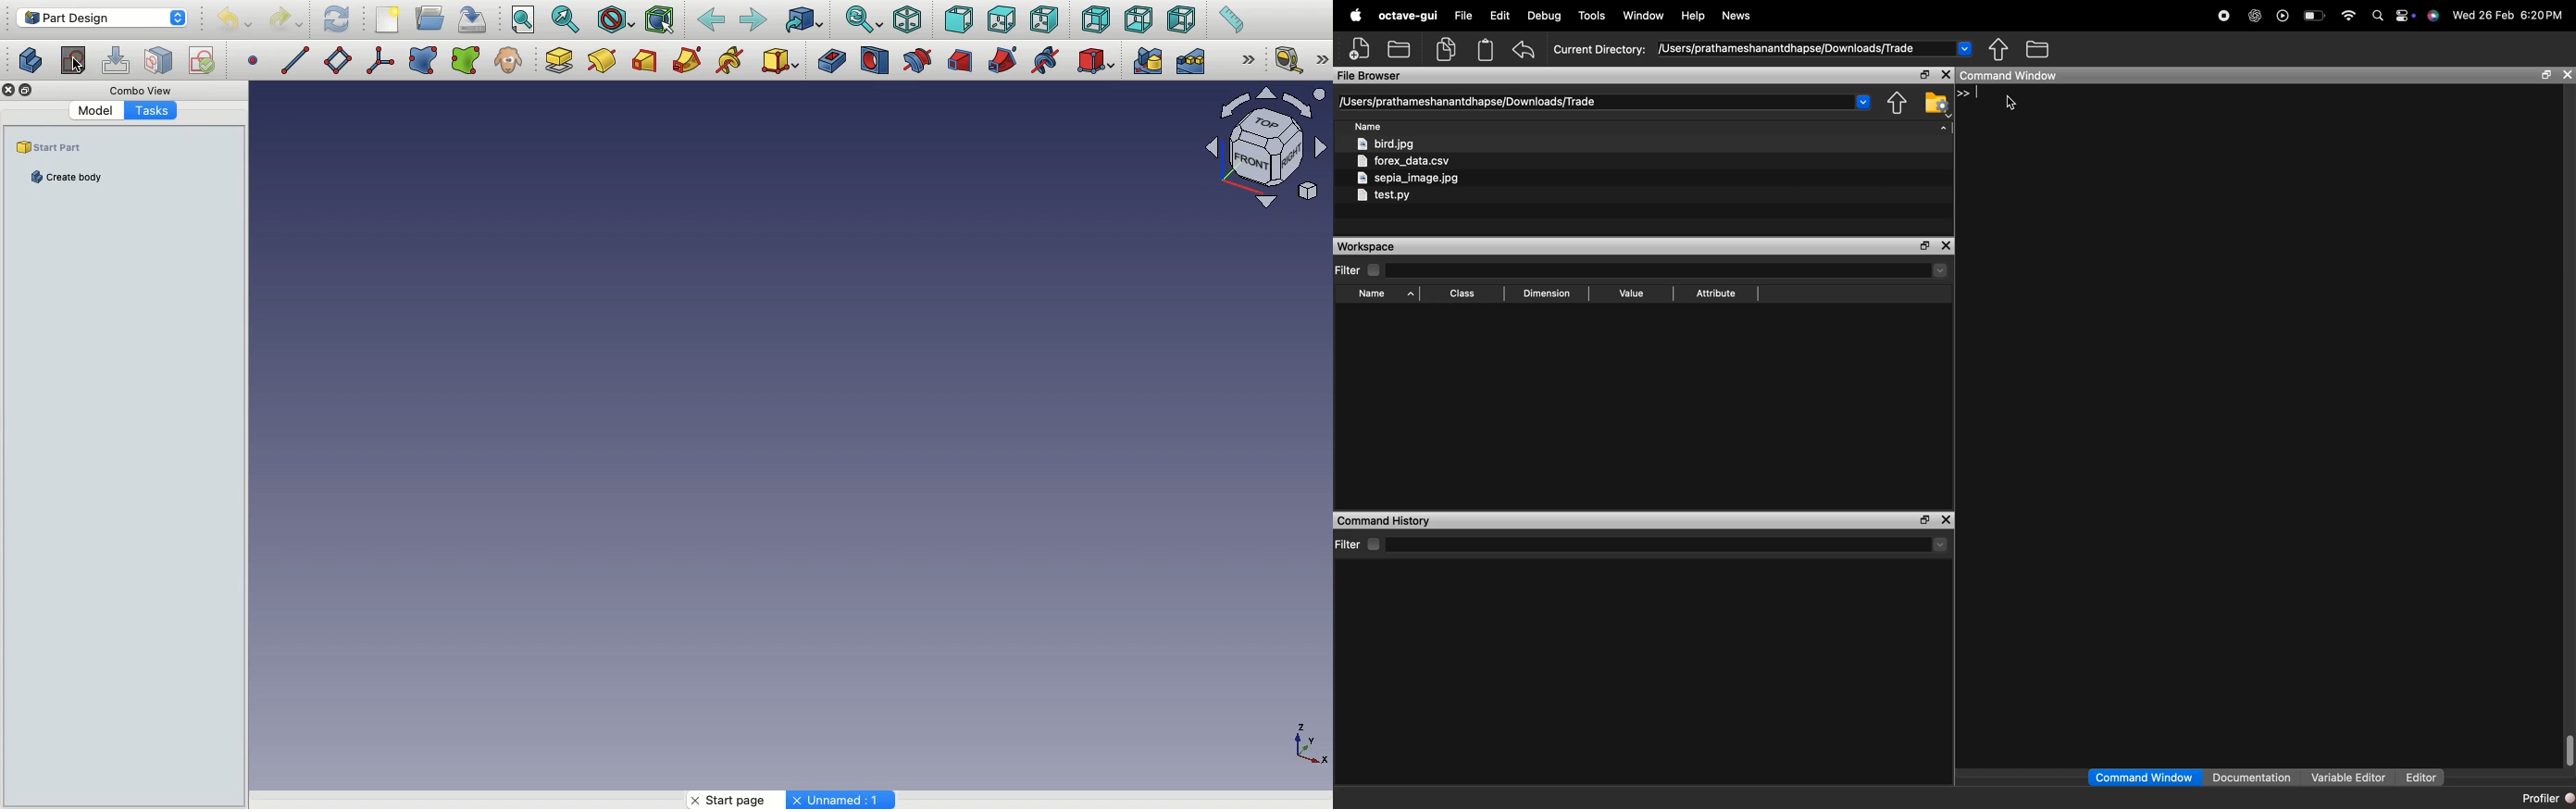 The width and height of the screenshot is (2576, 812). What do you see at coordinates (1943, 132) in the screenshot?
I see `dropdown` at bounding box center [1943, 132].